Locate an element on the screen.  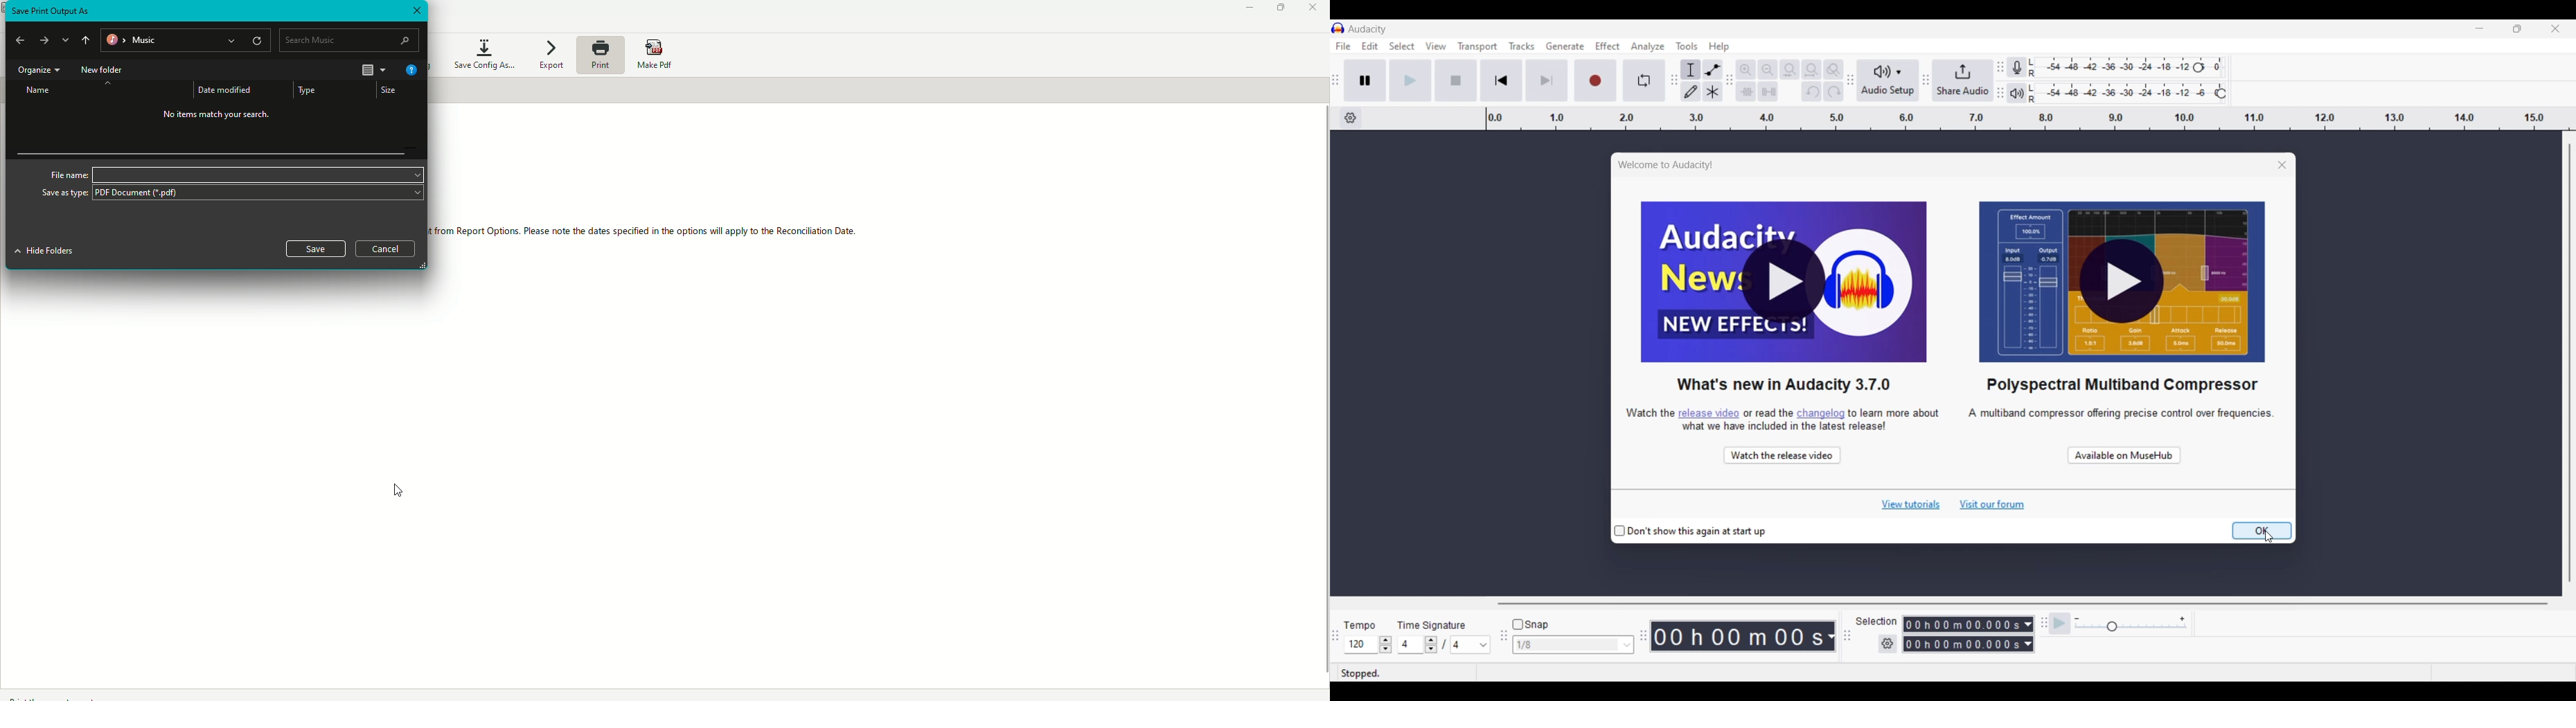
Timeline options is located at coordinates (1350, 118).